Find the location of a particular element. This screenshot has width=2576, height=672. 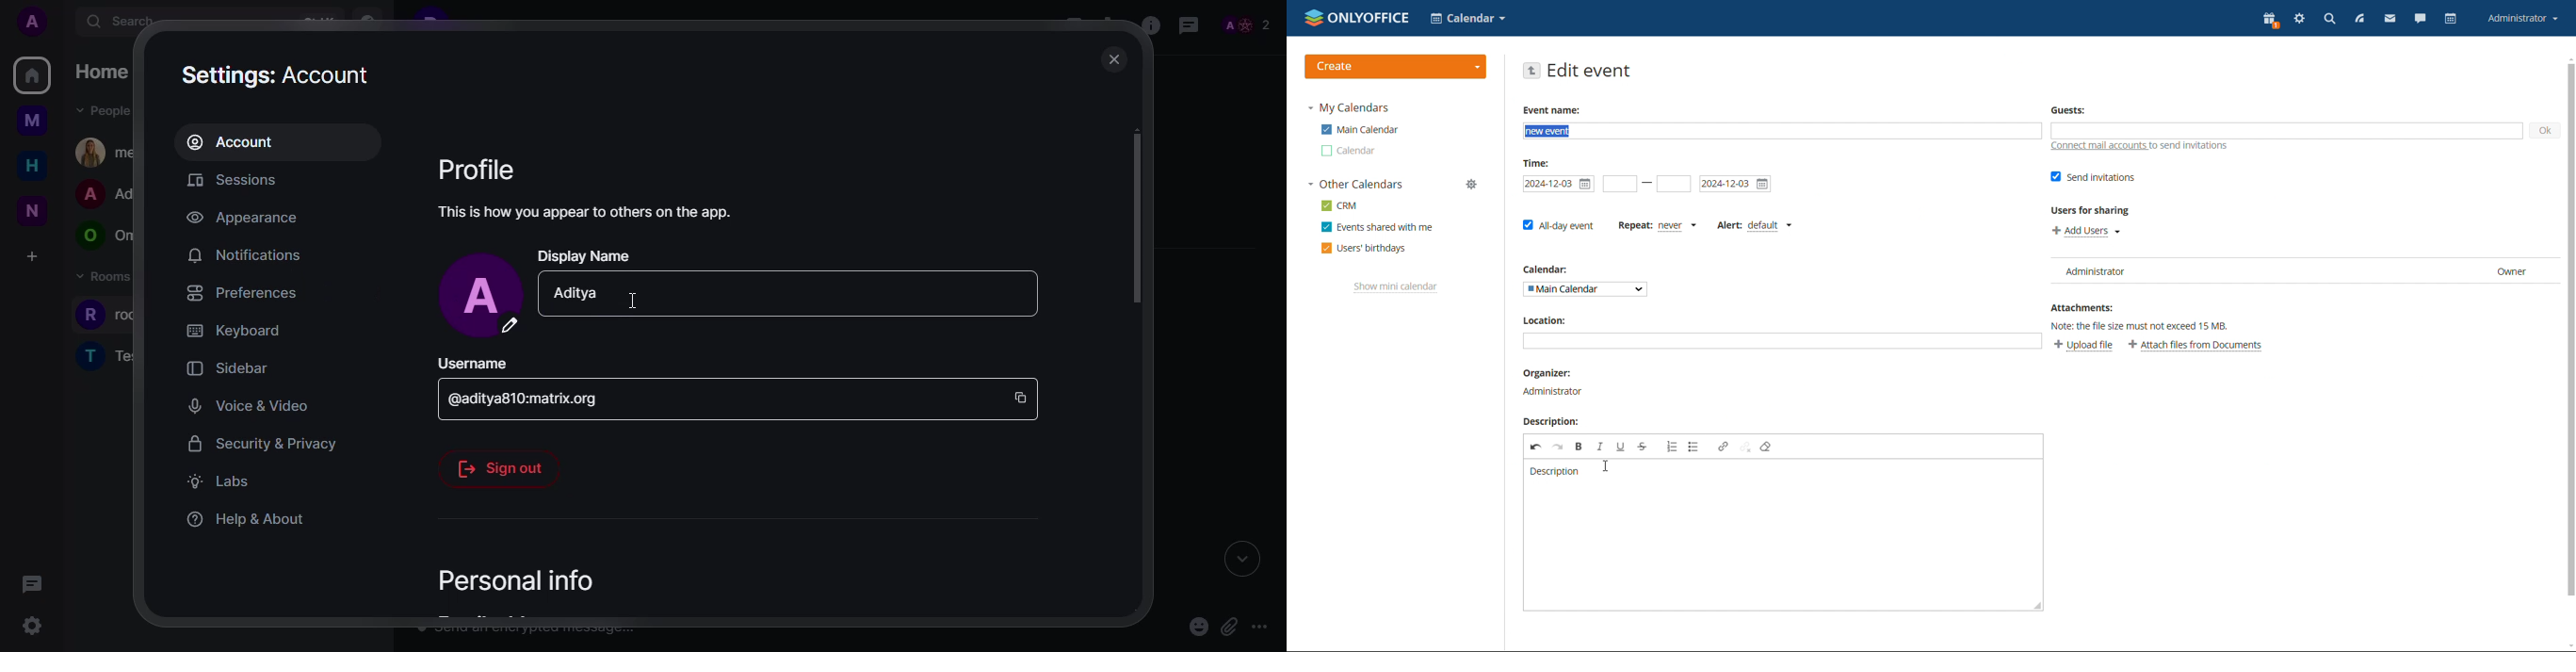

preferences is located at coordinates (239, 291).